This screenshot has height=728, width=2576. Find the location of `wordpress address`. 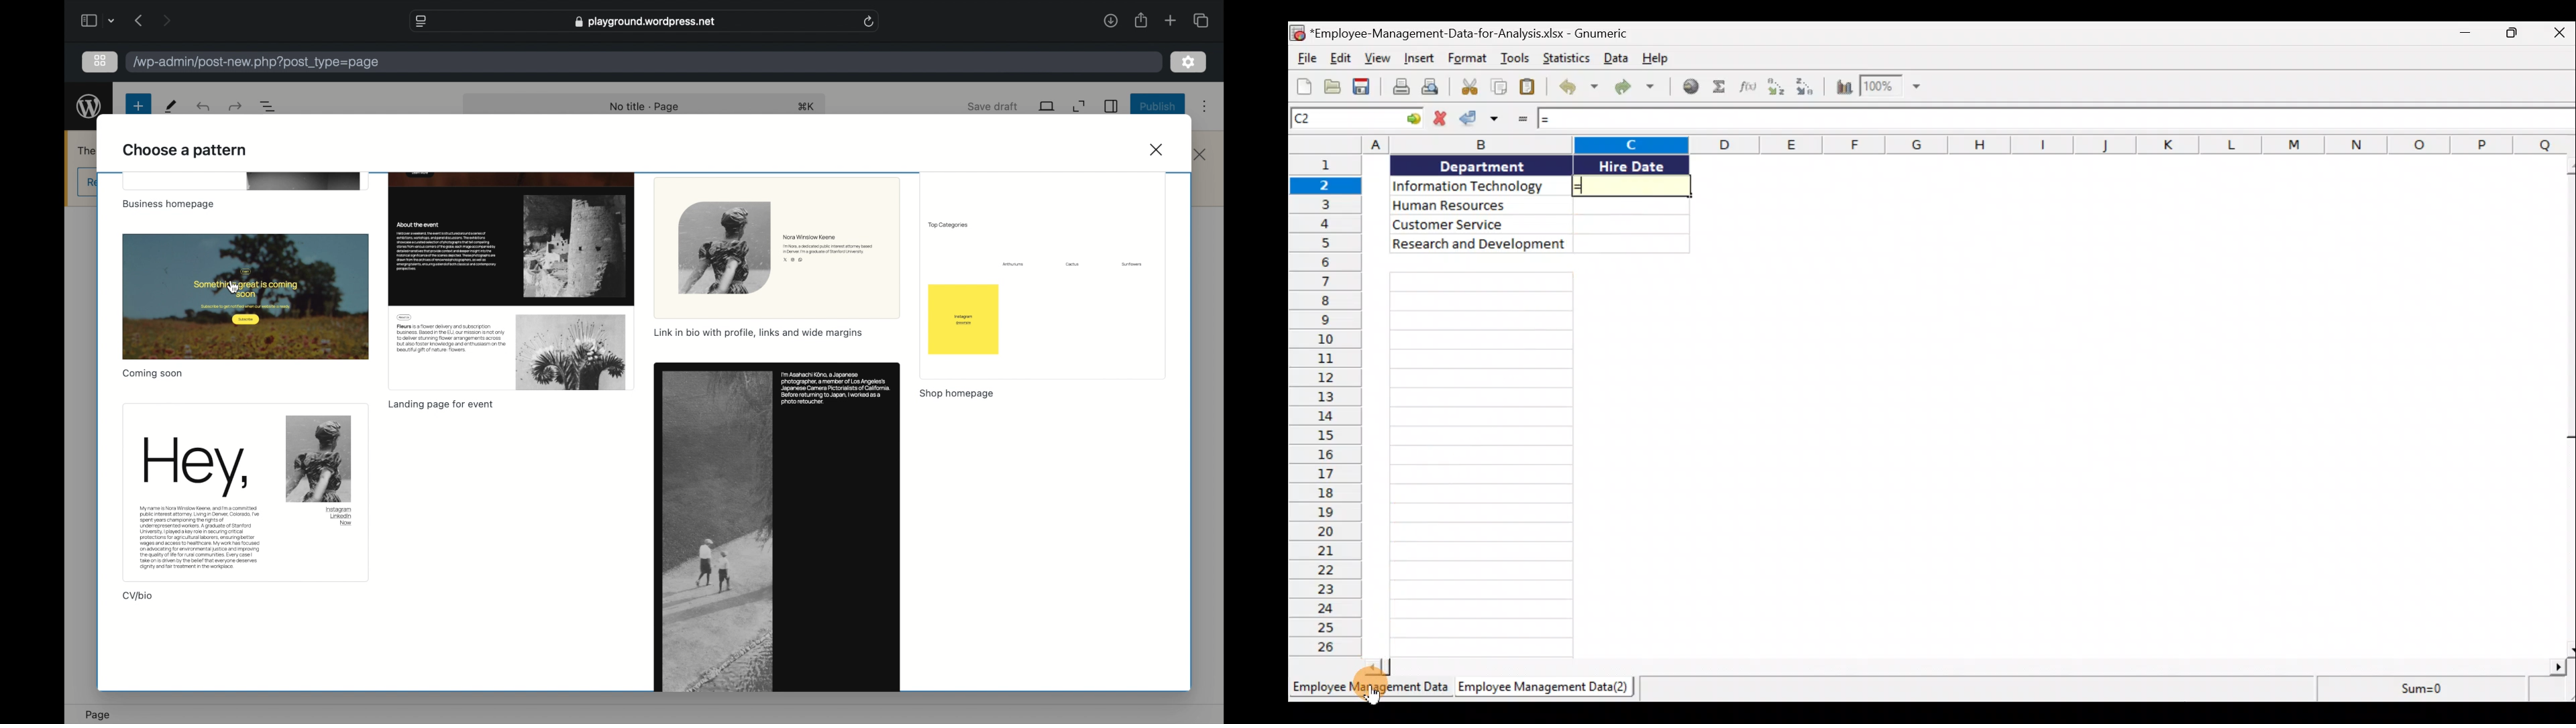

wordpress address is located at coordinates (255, 62).